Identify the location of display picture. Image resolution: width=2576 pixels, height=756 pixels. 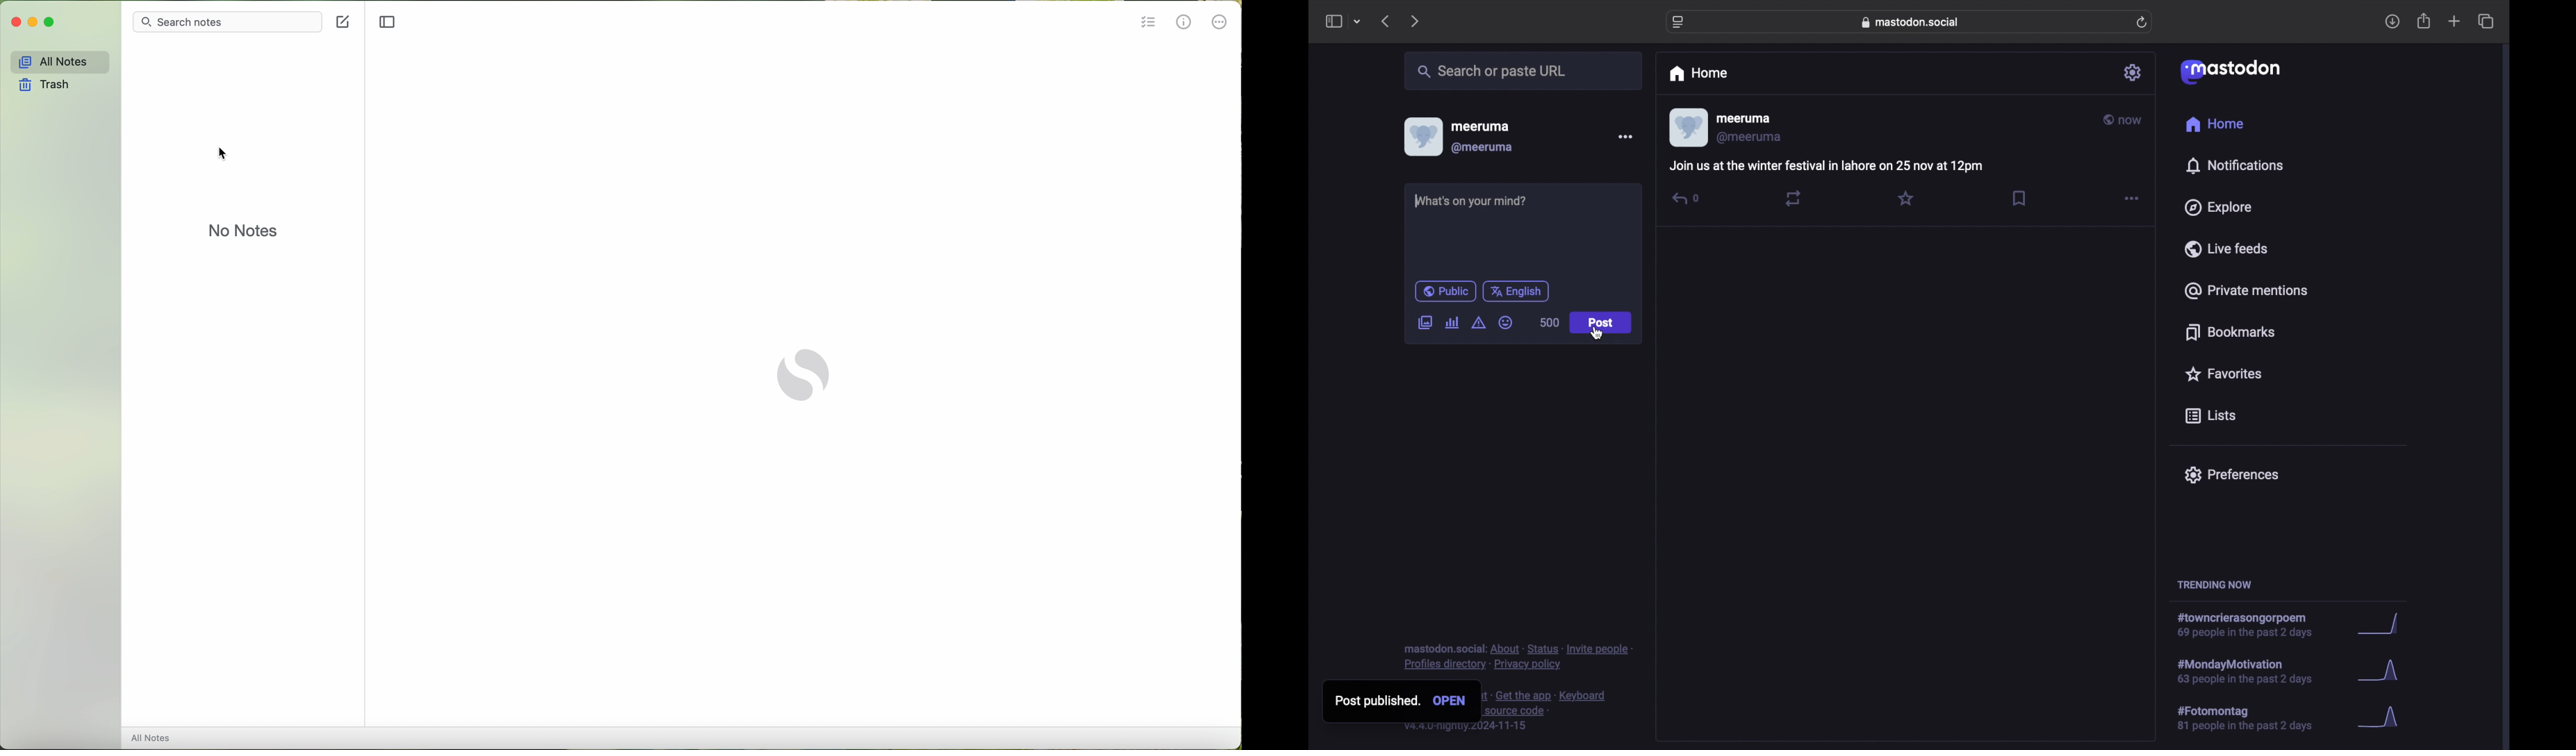
(1687, 128).